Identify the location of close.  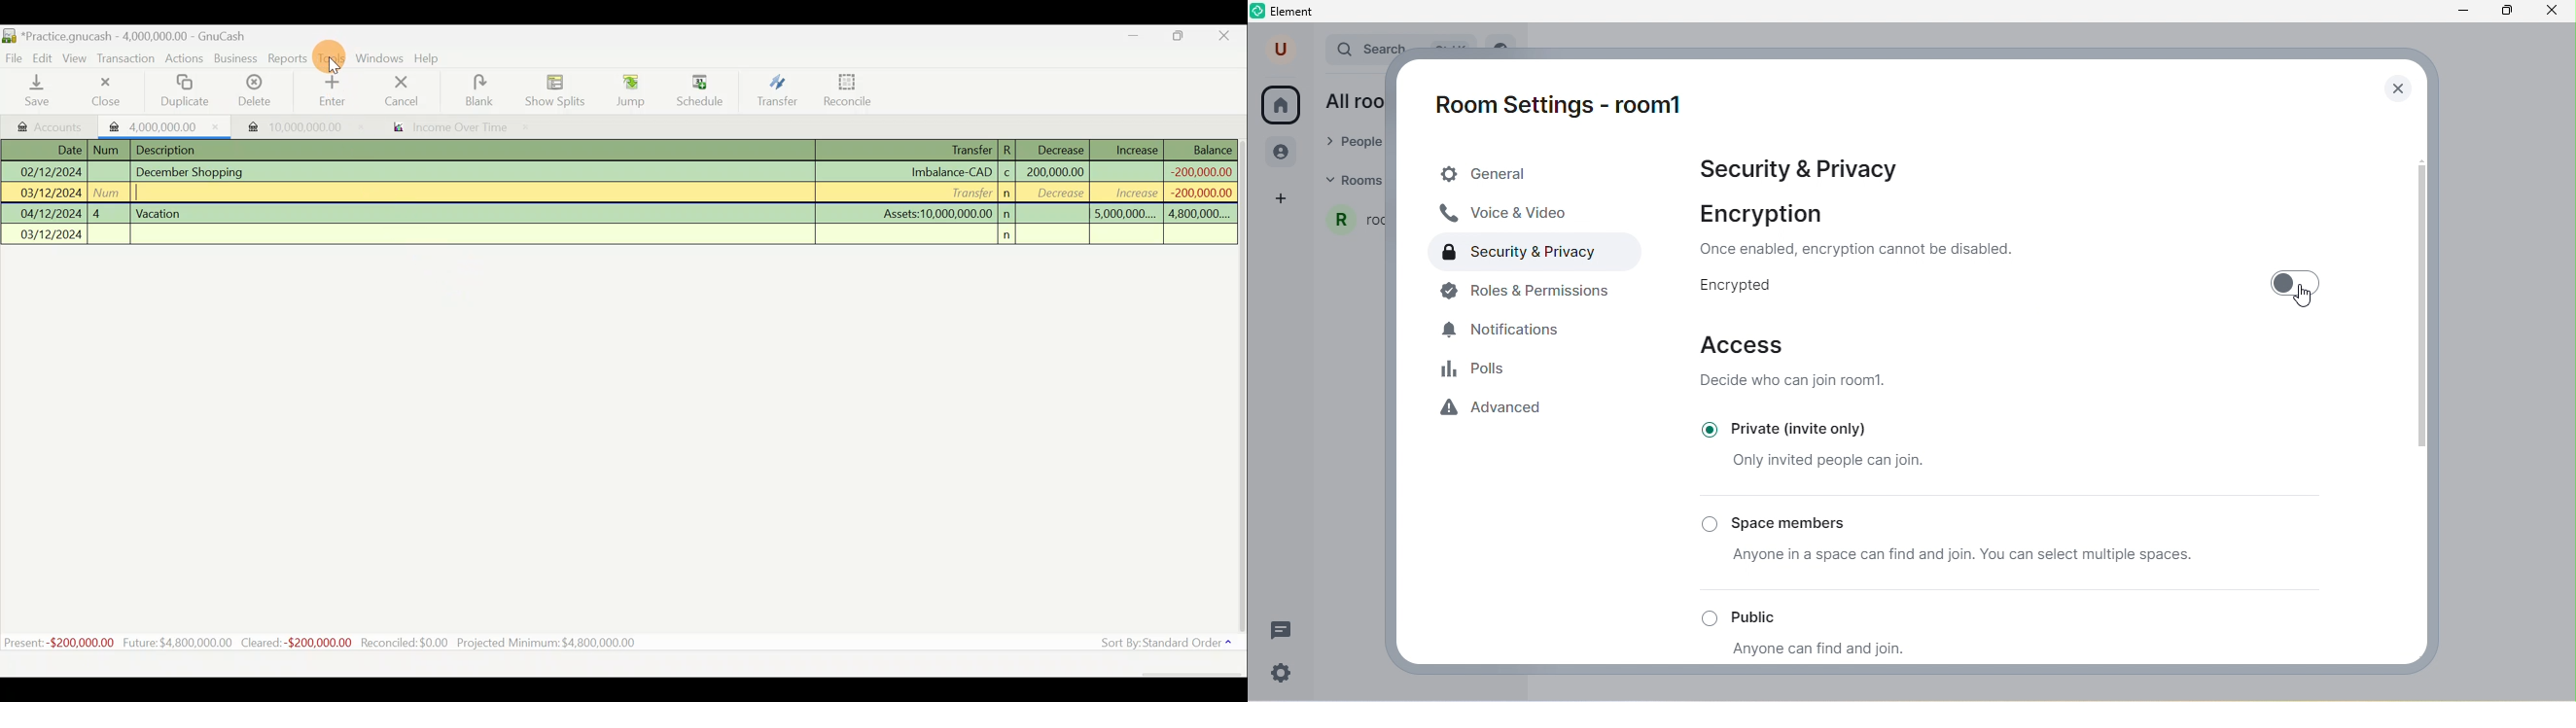
(2557, 14).